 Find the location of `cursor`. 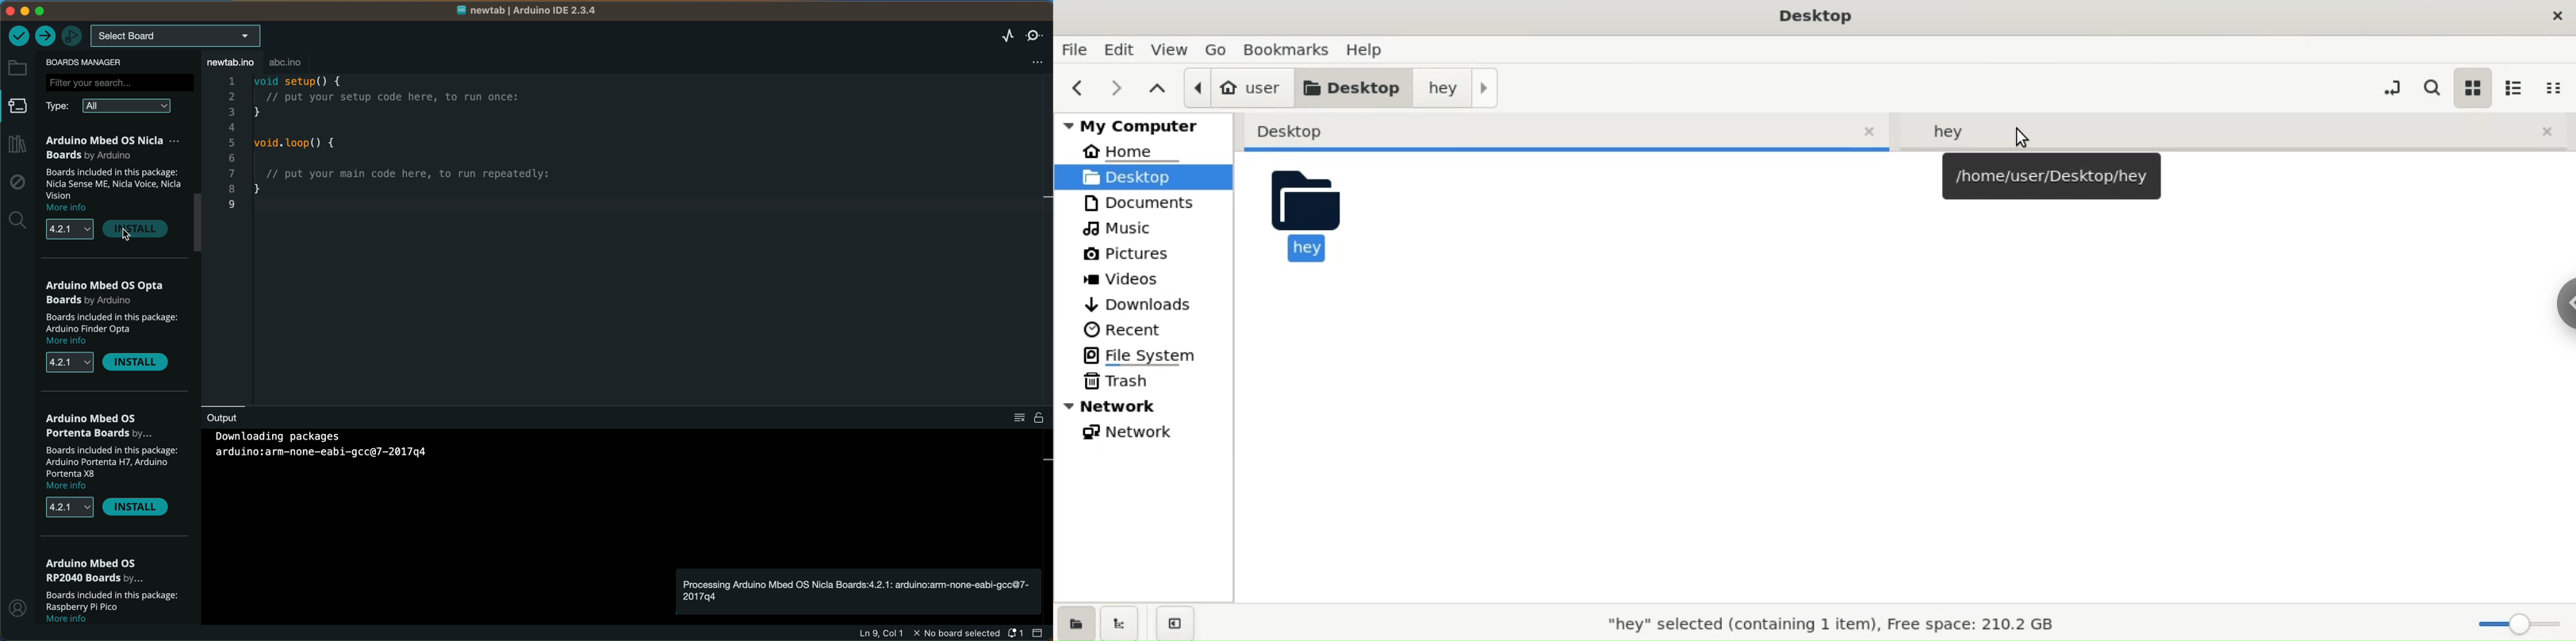

cursor is located at coordinates (2024, 137).